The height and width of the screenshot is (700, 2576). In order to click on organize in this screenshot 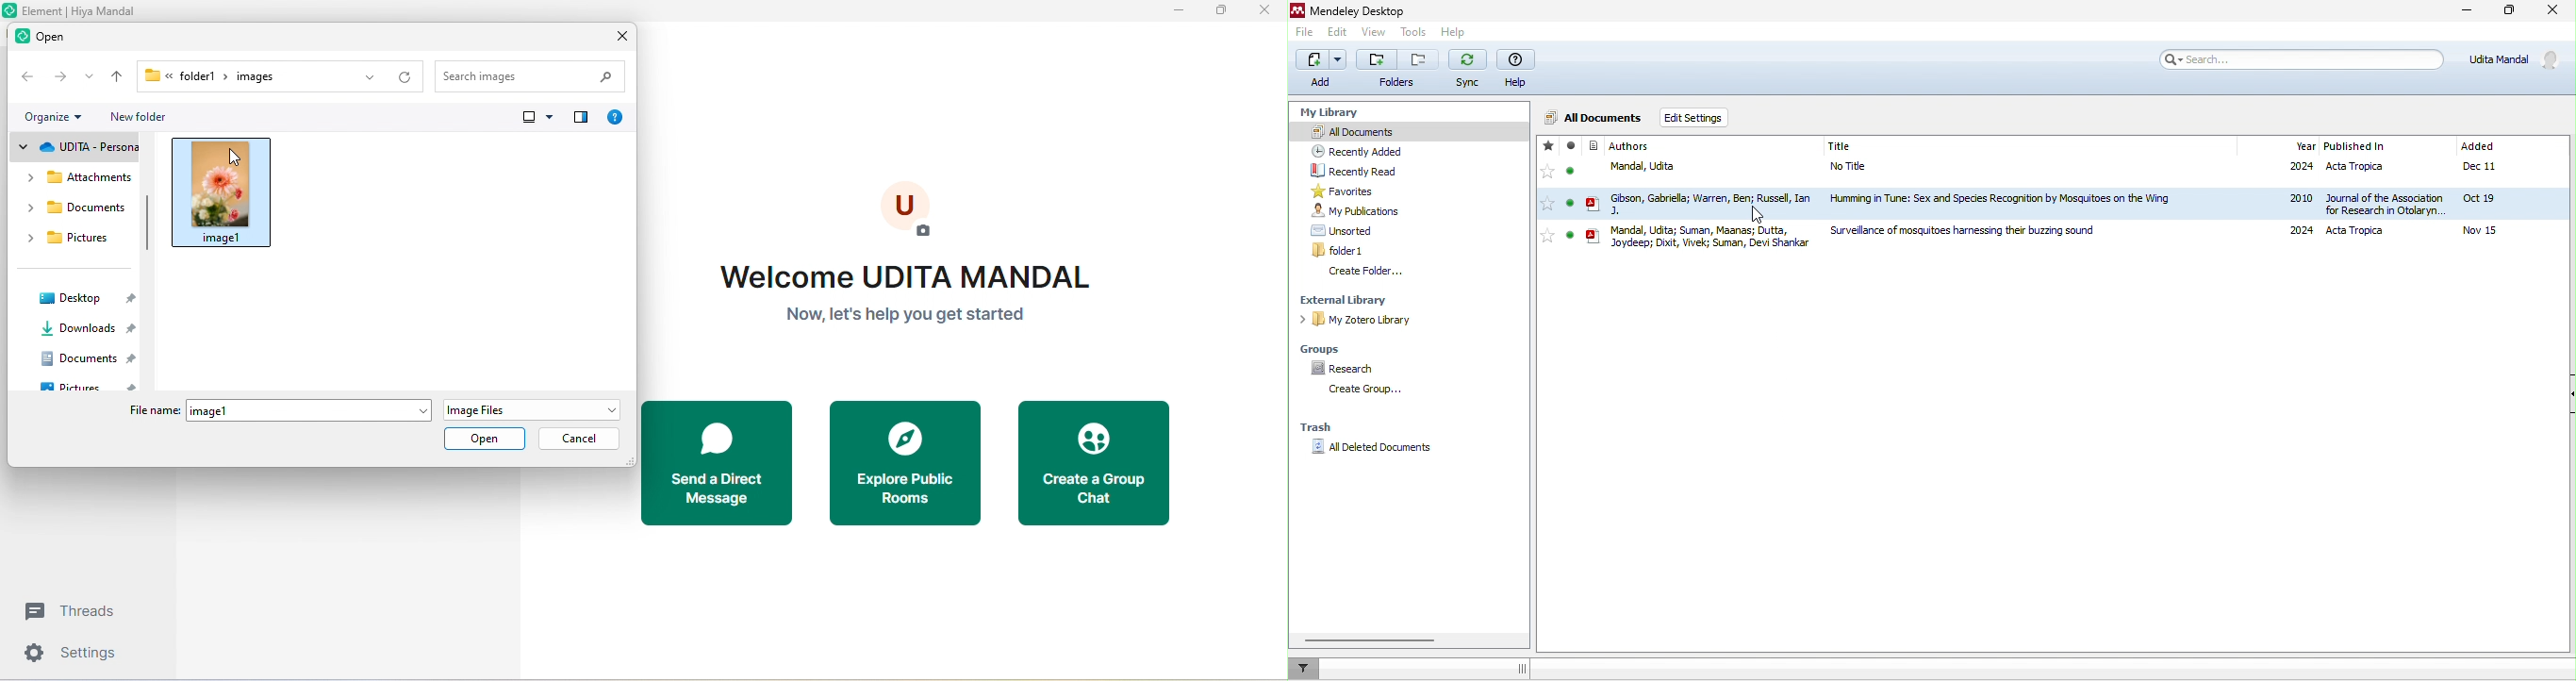, I will do `click(51, 115)`.